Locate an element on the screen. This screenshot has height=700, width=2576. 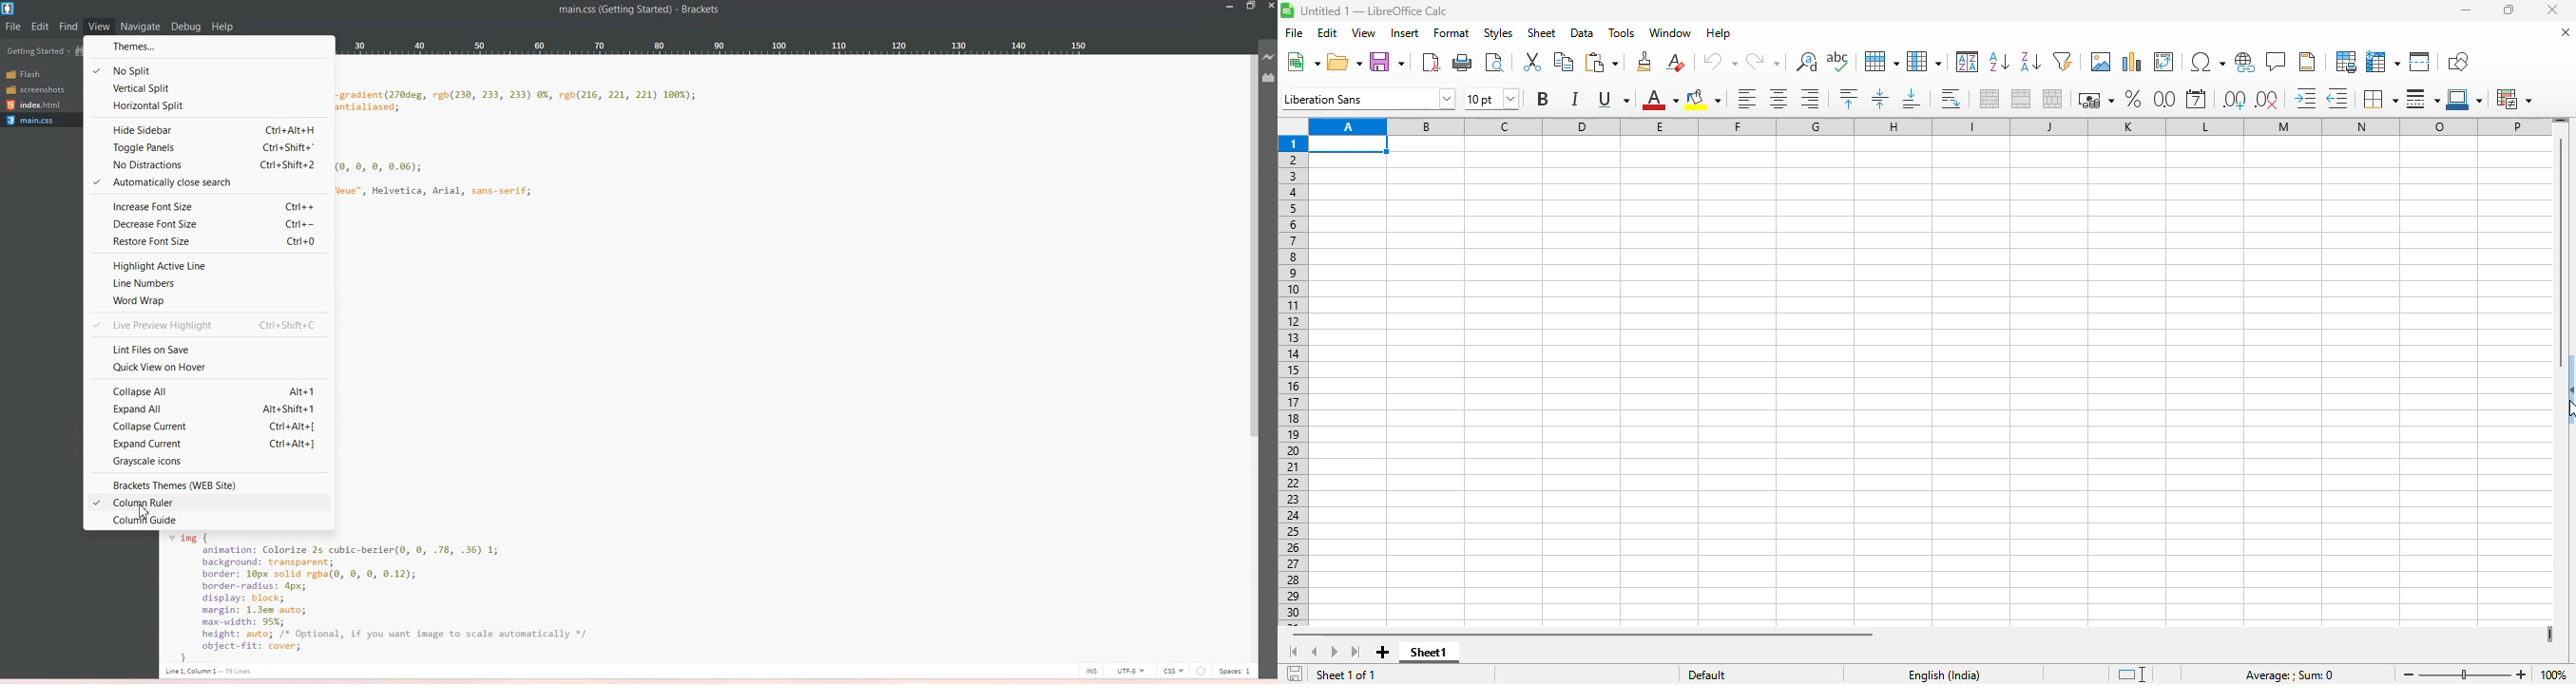
rows is located at coordinates (1294, 381).